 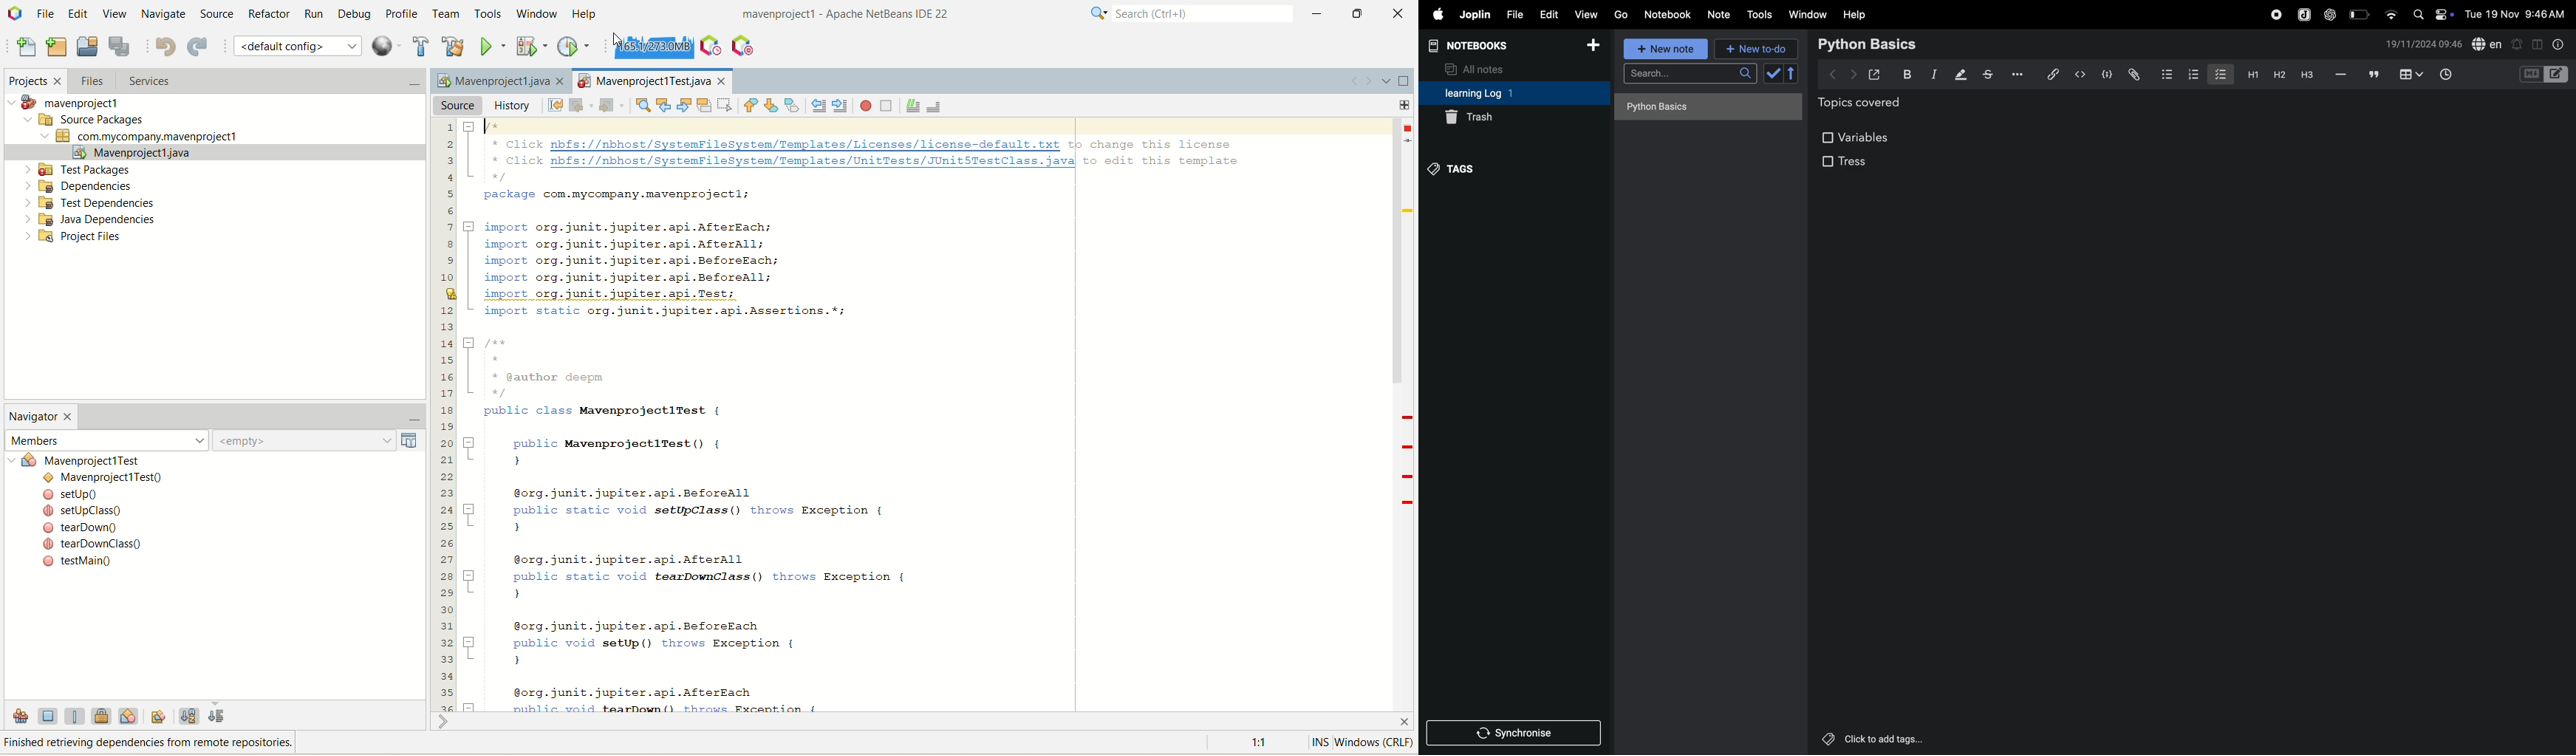 I want to click on notes, so click(x=1720, y=15).